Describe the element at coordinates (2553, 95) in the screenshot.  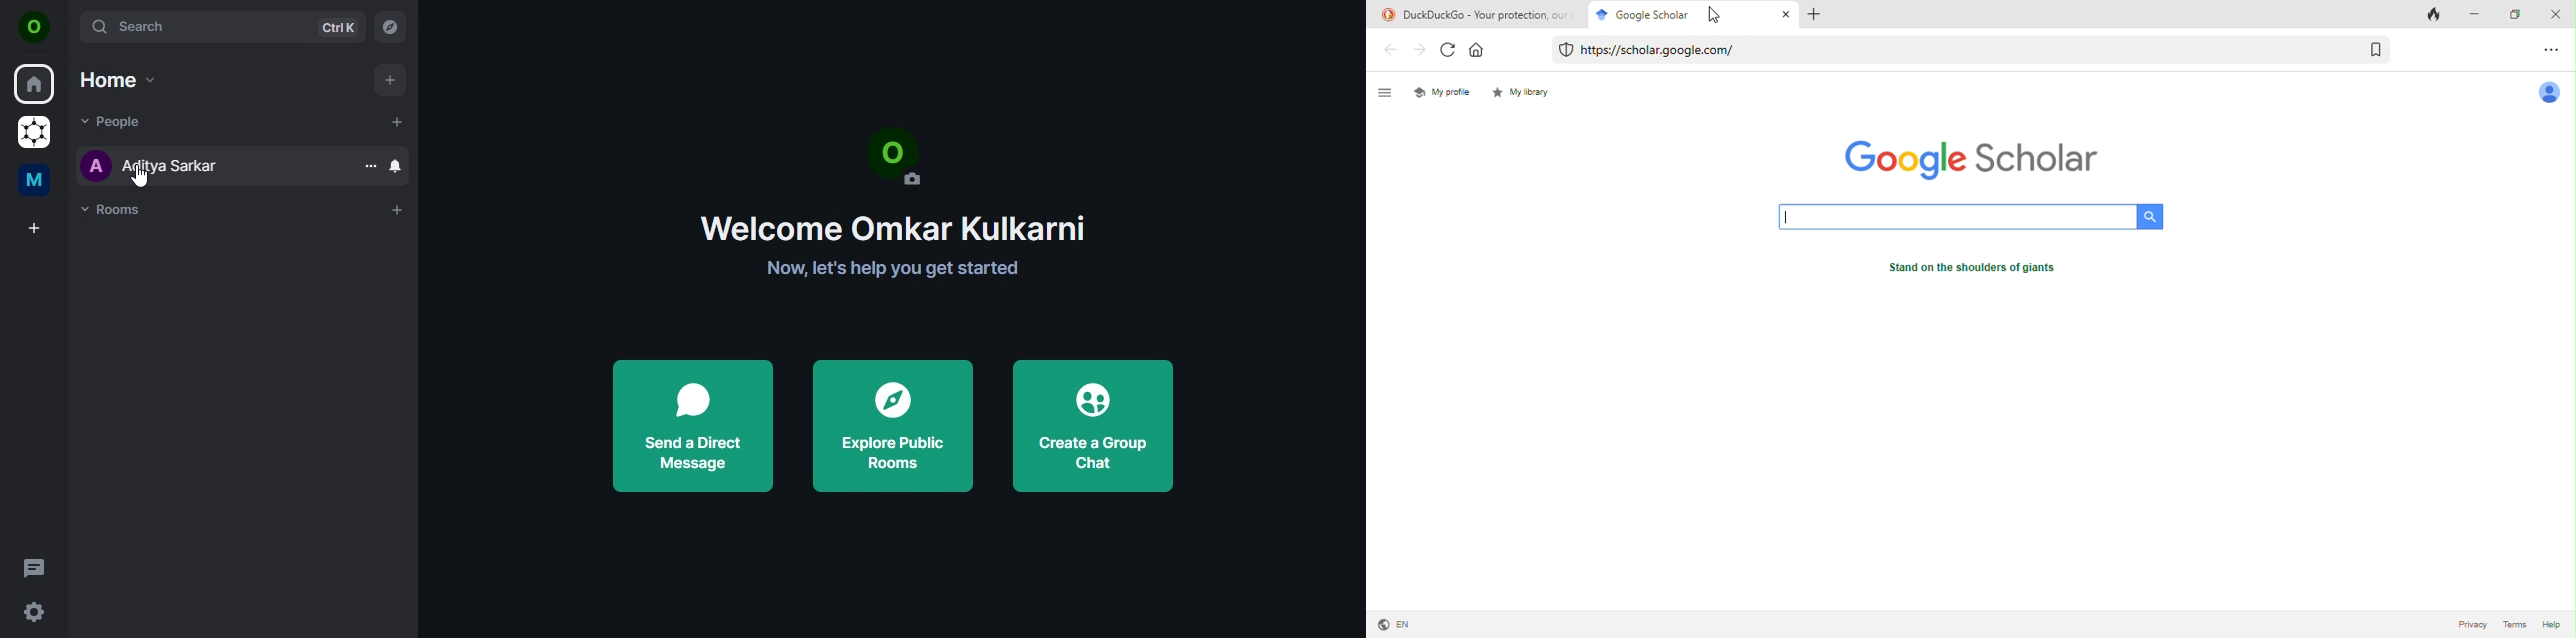
I see `account` at that location.